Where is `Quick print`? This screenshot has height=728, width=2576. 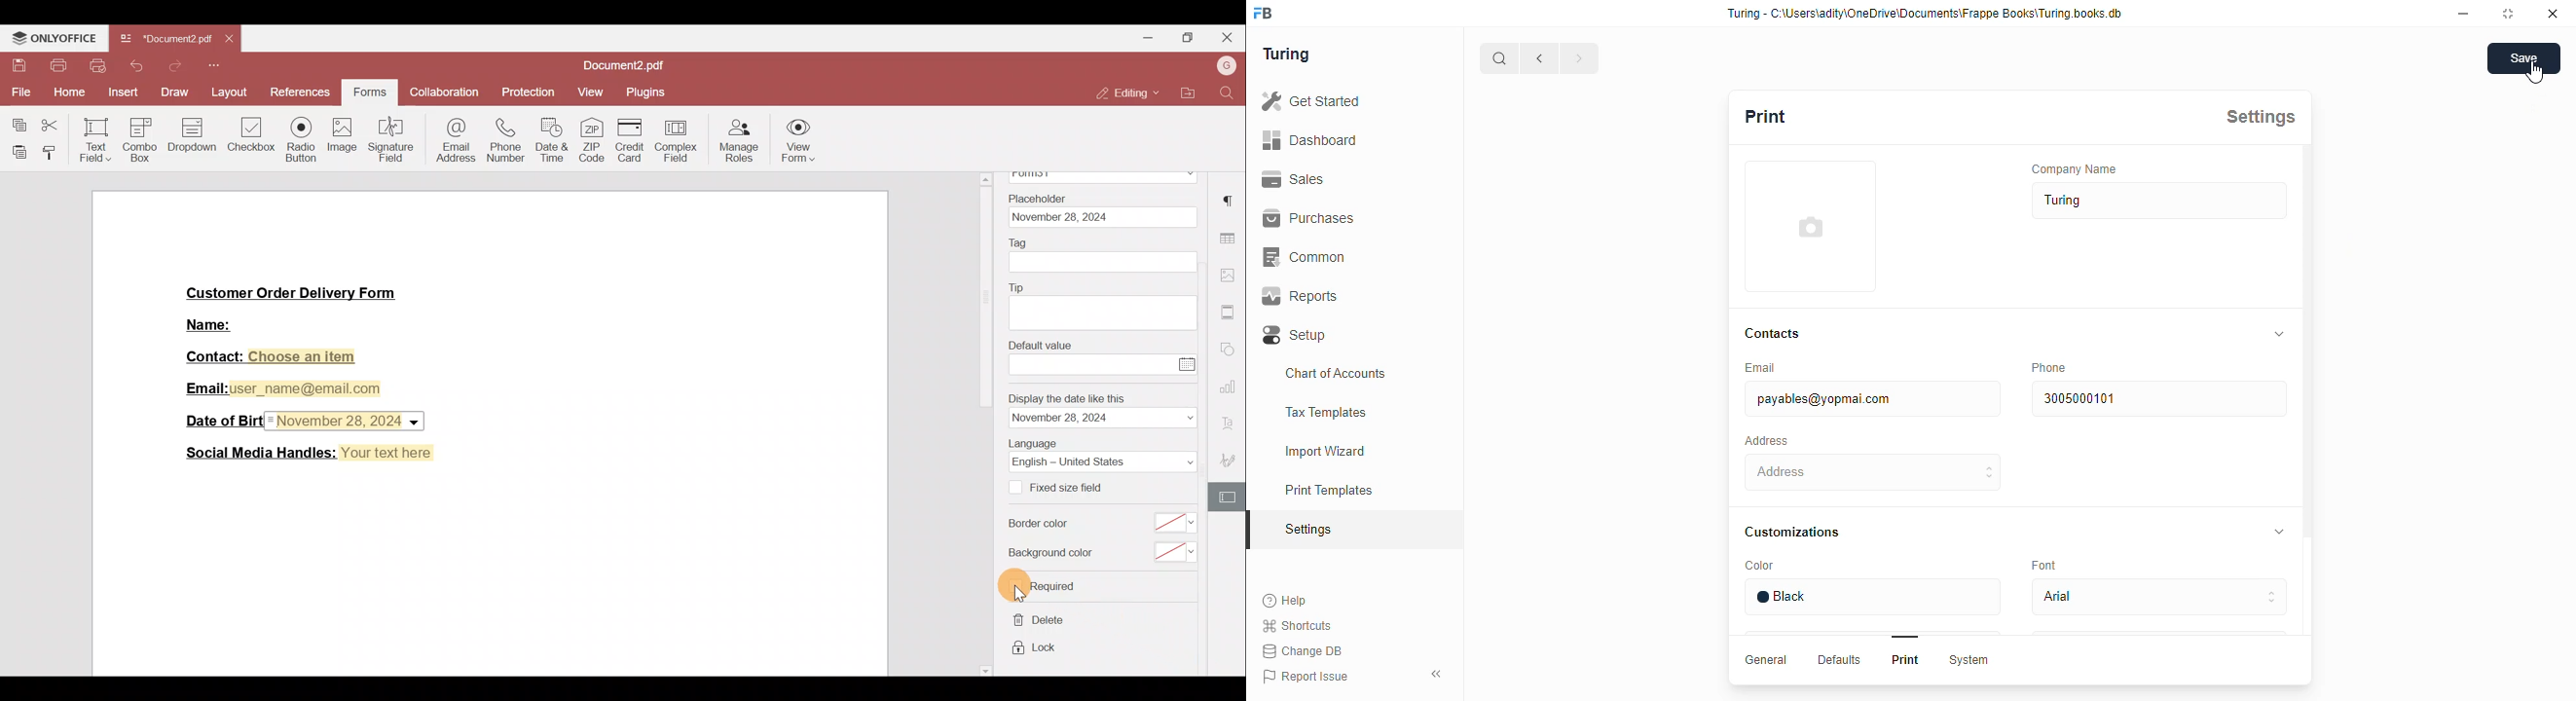 Quick print is located at coordinates (97, 65).